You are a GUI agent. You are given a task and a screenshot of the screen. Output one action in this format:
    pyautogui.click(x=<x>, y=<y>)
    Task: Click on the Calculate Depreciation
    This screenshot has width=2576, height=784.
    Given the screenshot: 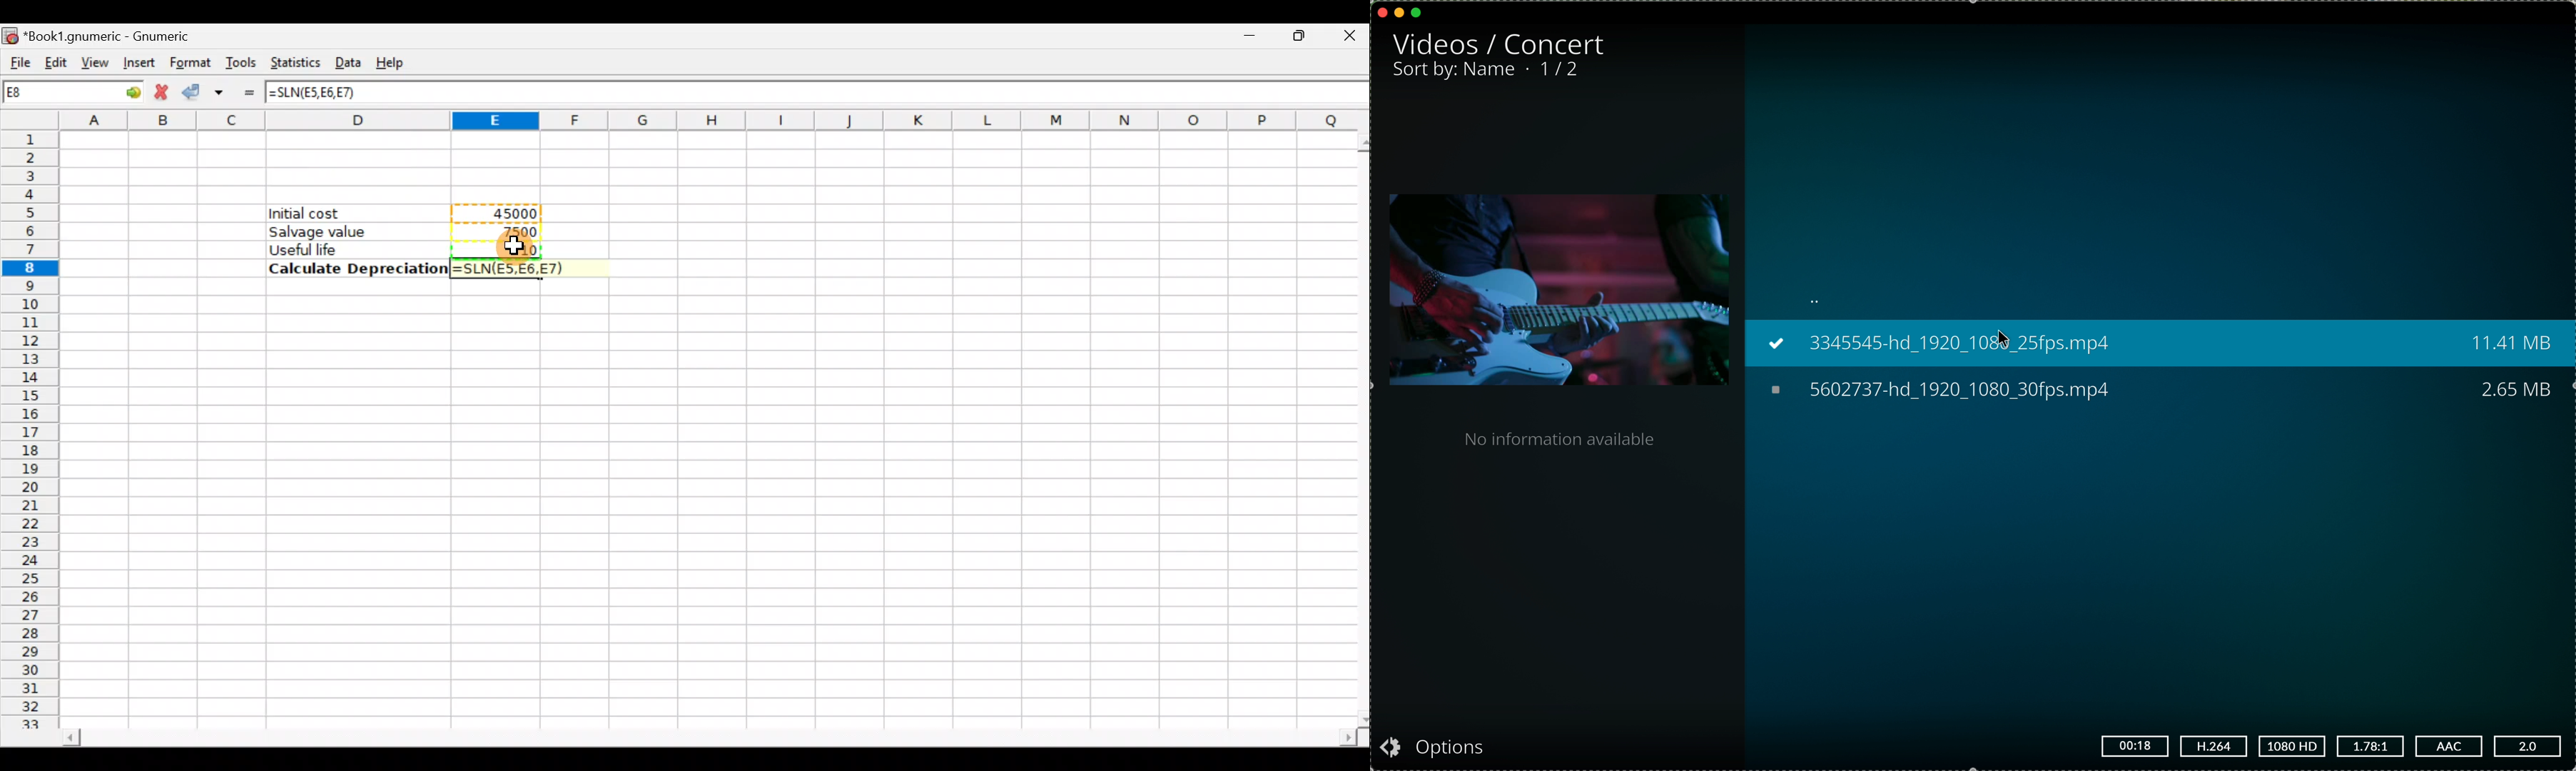 What is the action you would take?
    pyautogui.click(x=354, y=268)
    